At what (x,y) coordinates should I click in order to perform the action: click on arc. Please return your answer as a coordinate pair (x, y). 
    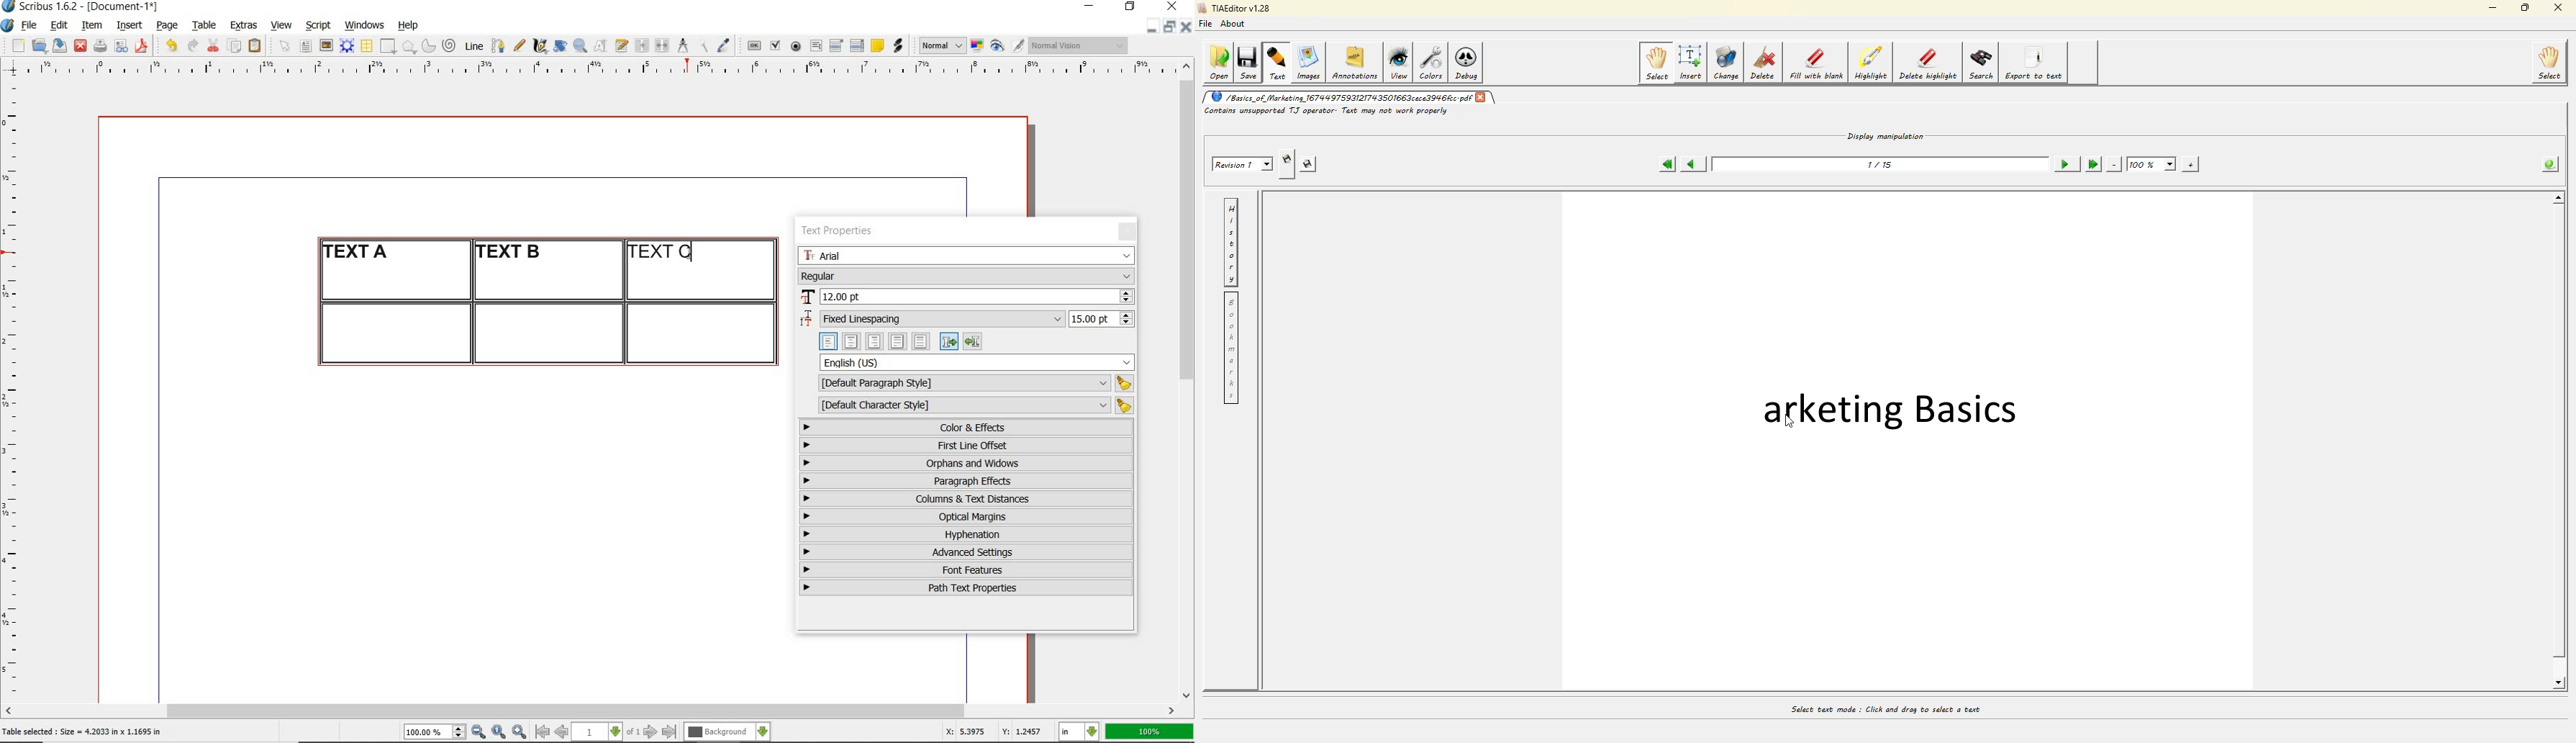
    Looking at the image, I should click on (428, 46).